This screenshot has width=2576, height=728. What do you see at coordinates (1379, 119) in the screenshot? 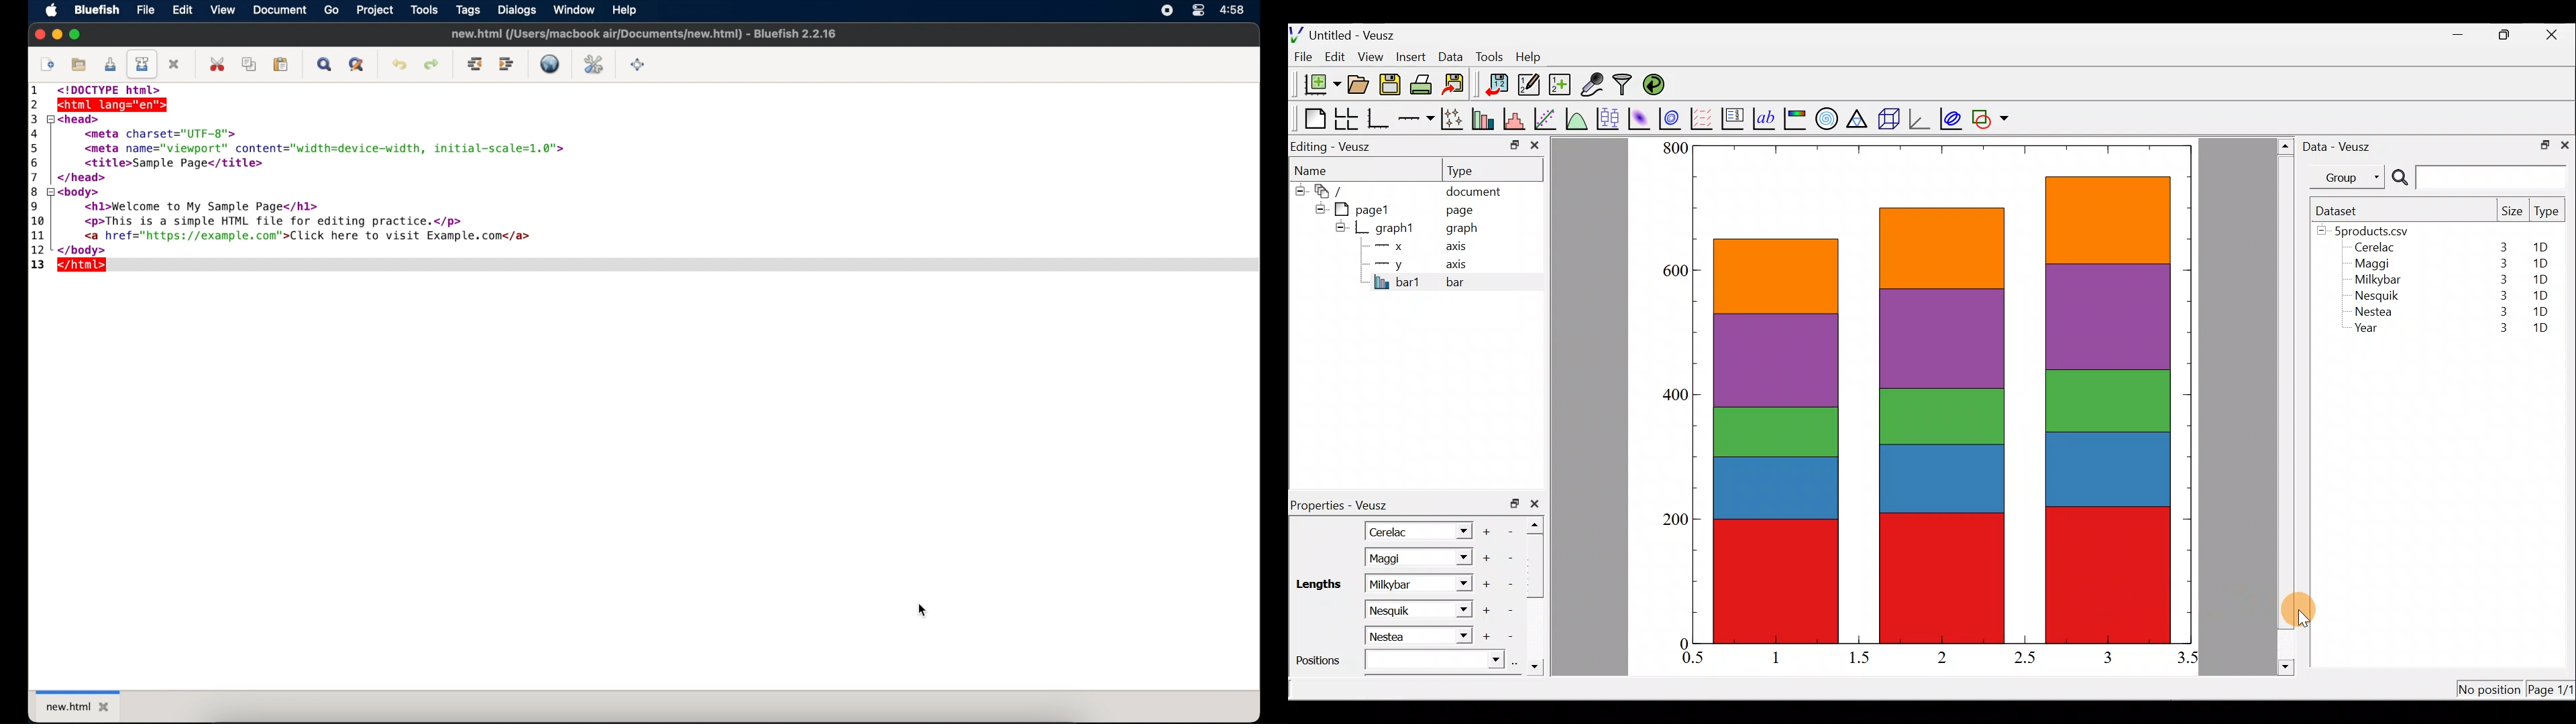
I see `Base graph` at bounding box center [1379, 119].